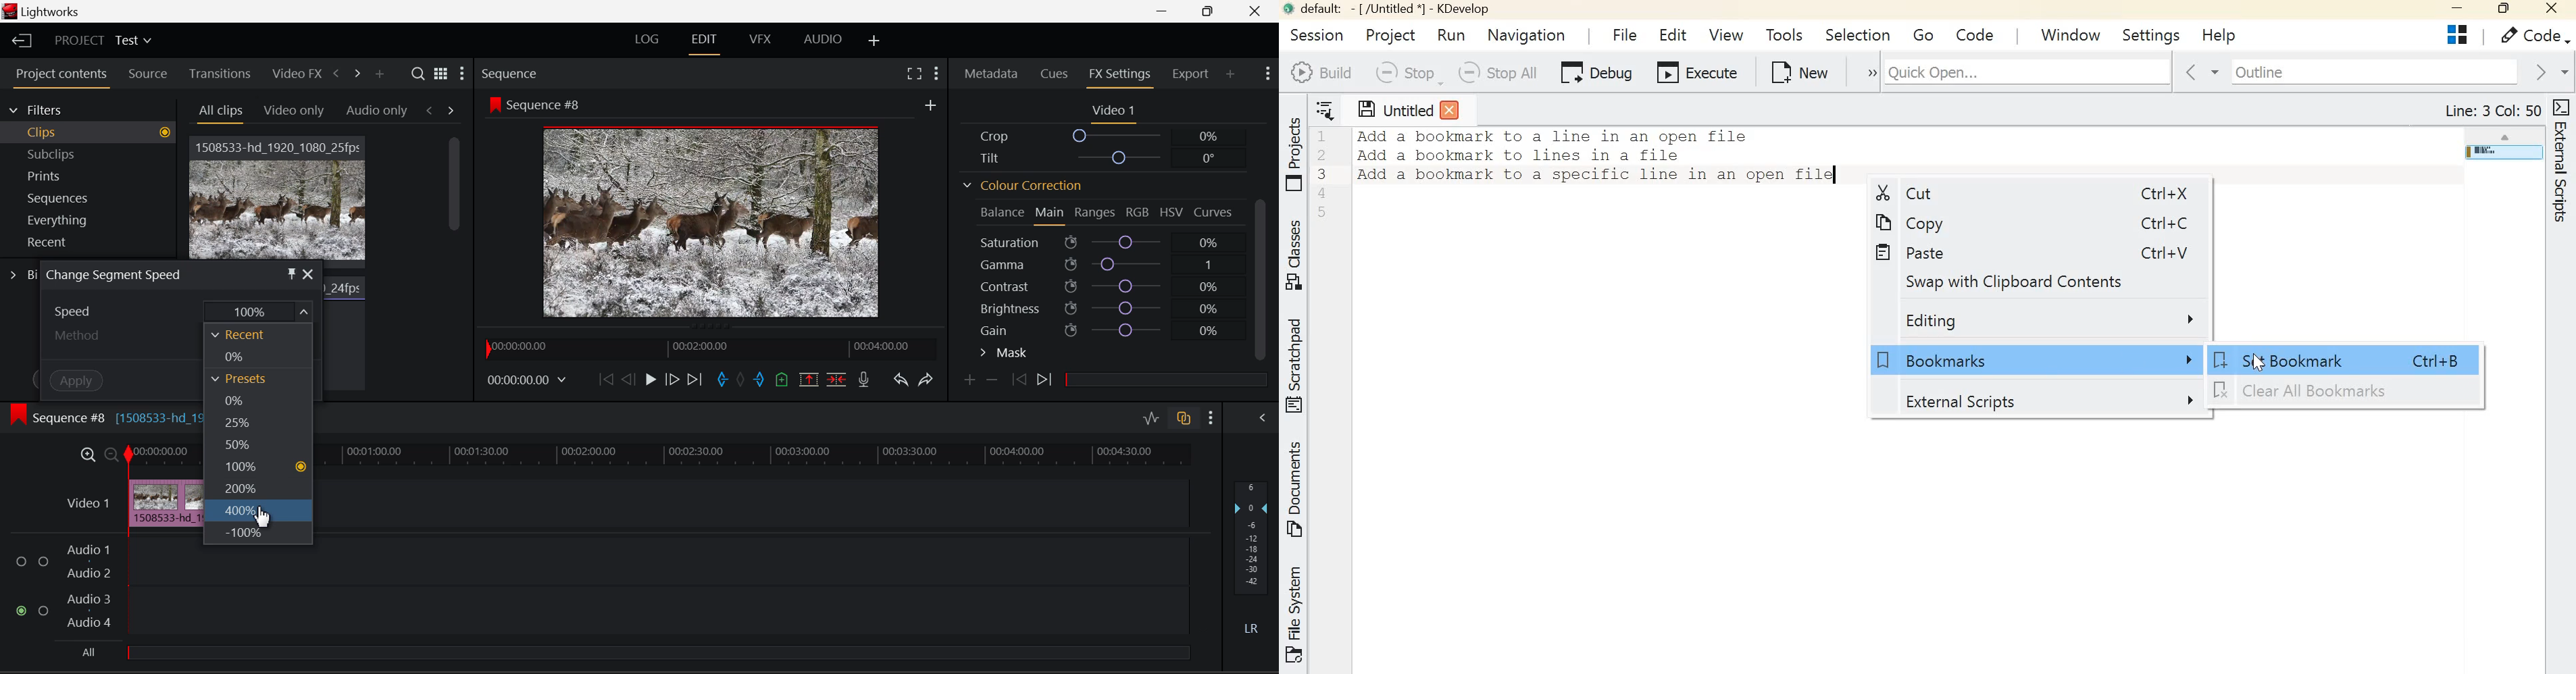 The height and width of the screenshot is (700, 2576). I want to click on Cursor, so click(260, 519).